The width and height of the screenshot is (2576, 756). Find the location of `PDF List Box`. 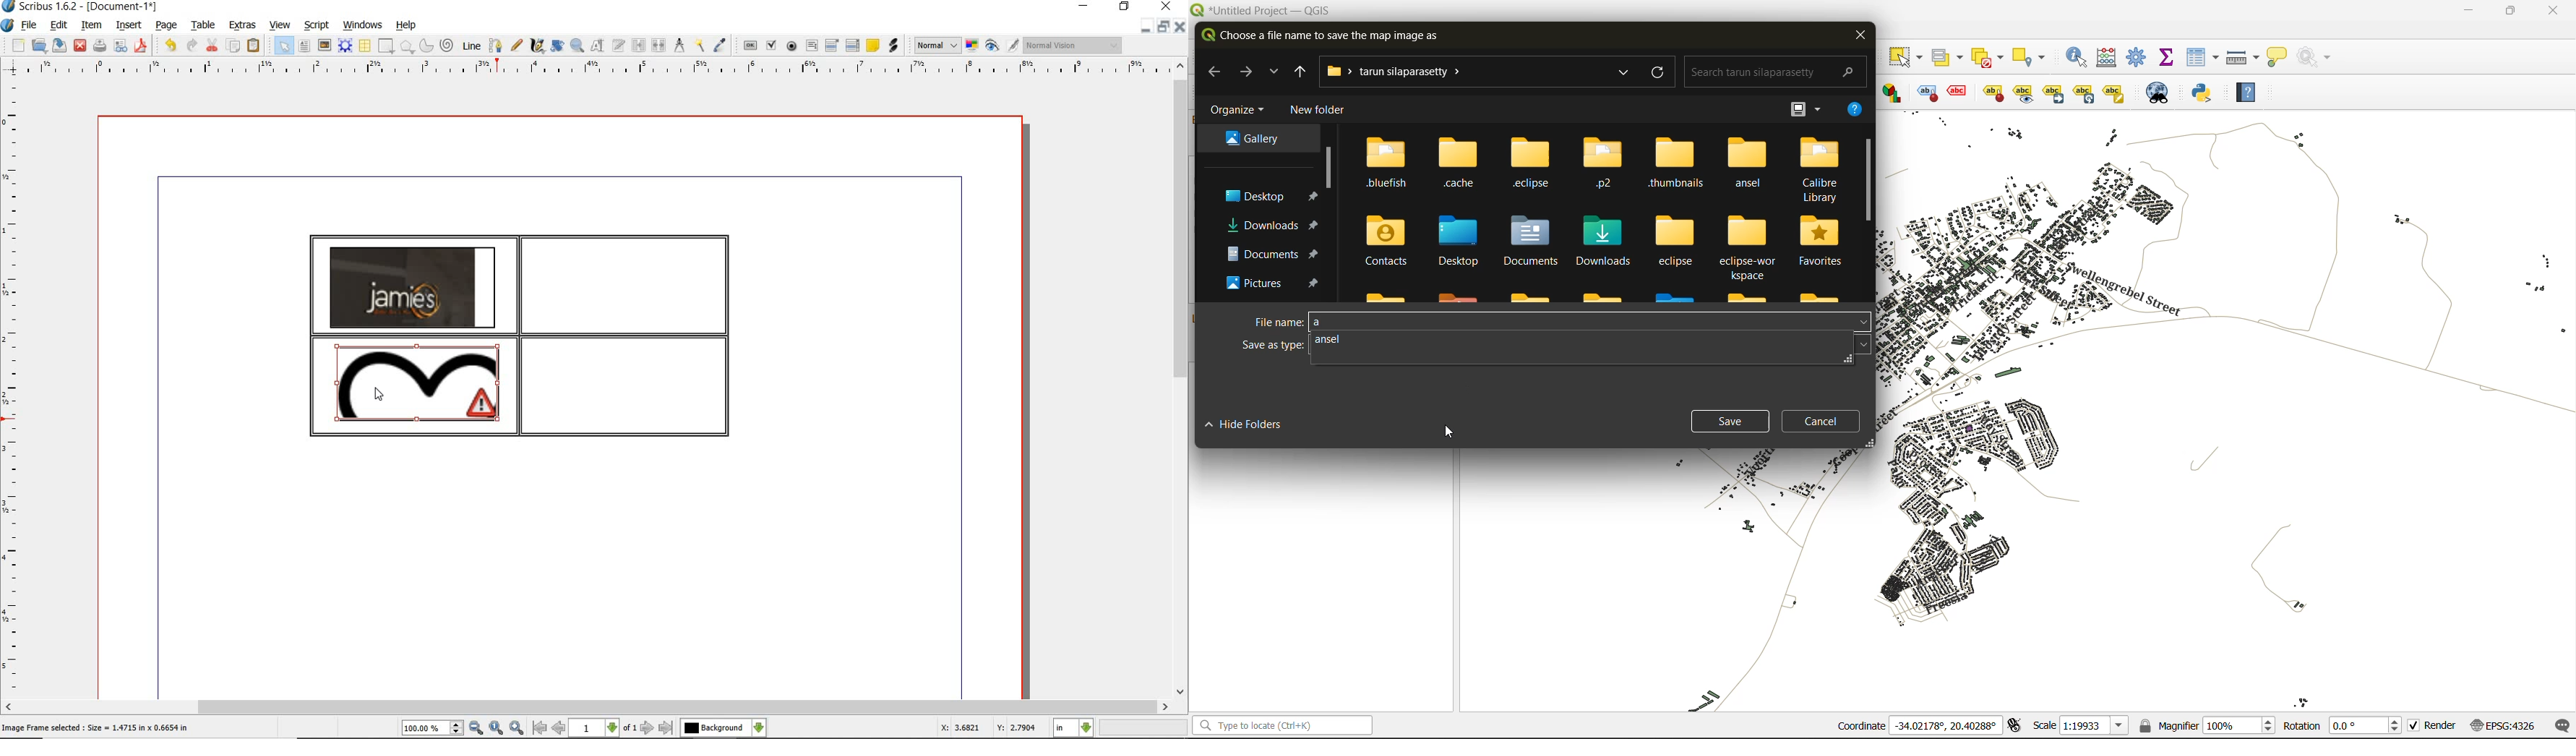

PDF List Box is located at coordinates (853, 45).